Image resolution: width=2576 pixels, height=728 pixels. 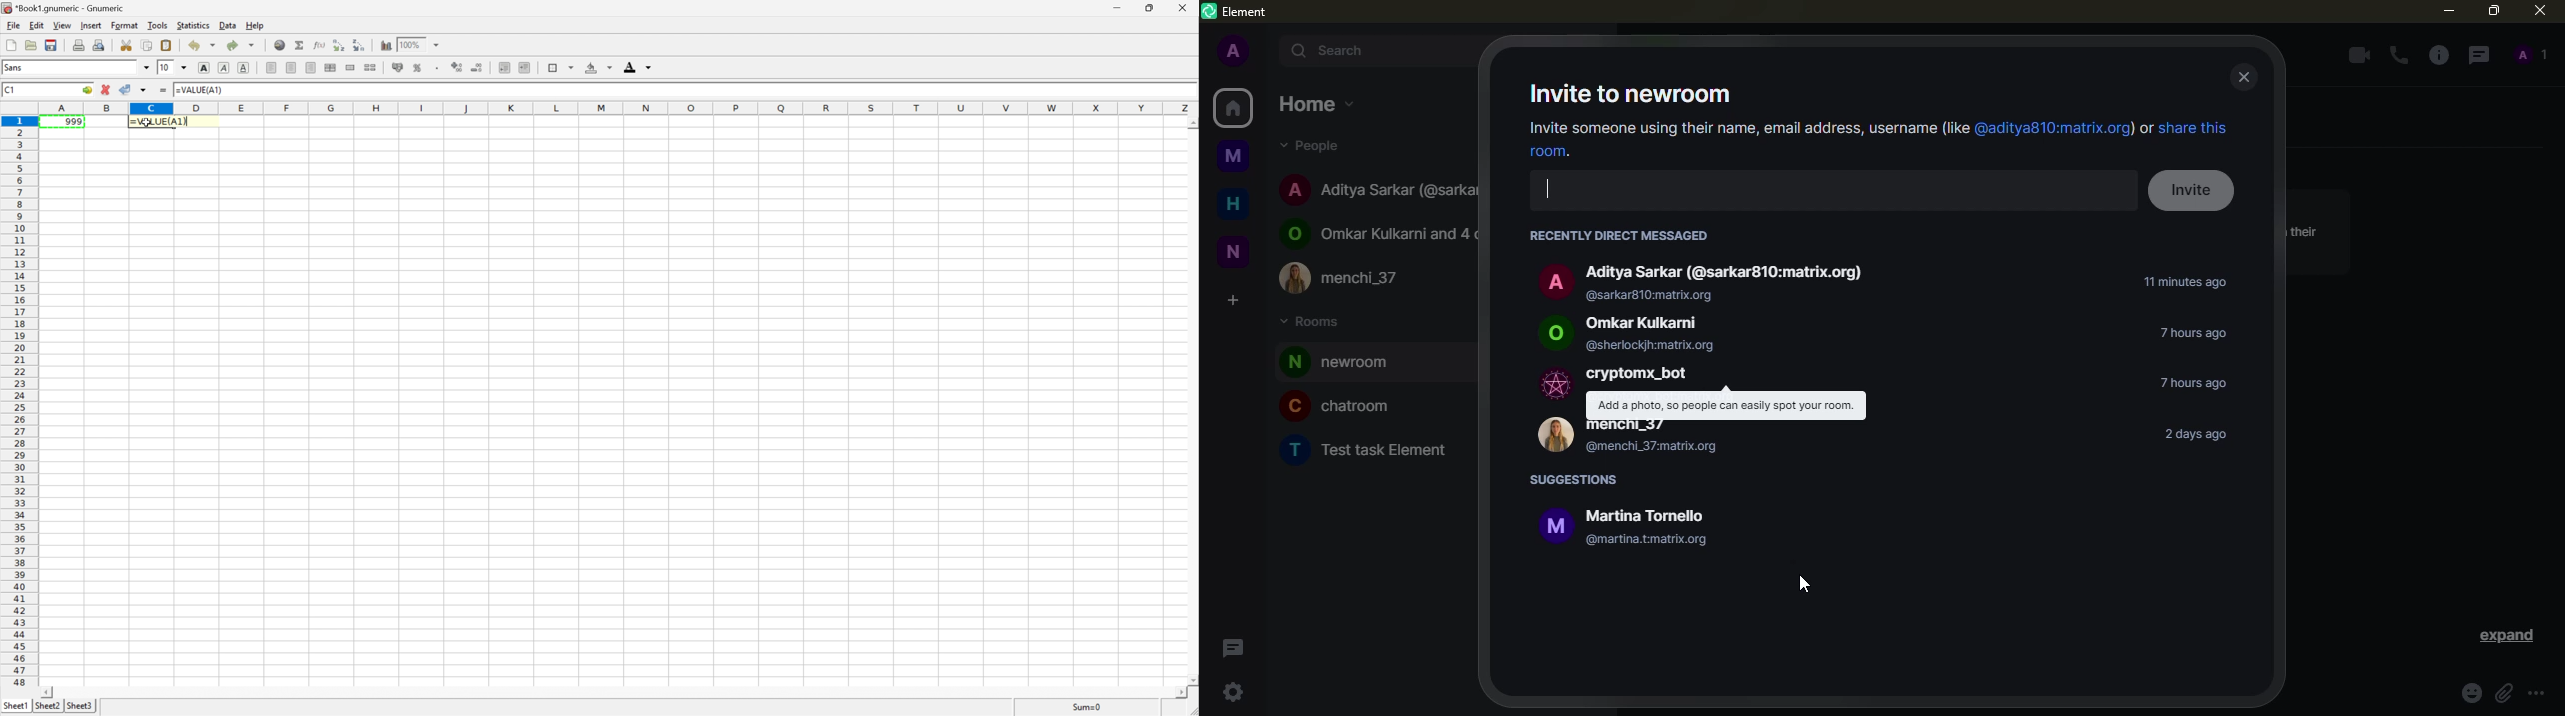 What do you see at coordinates (2193, 336) in the screenshot?
I see `time` at bounding box center [2193, 336].